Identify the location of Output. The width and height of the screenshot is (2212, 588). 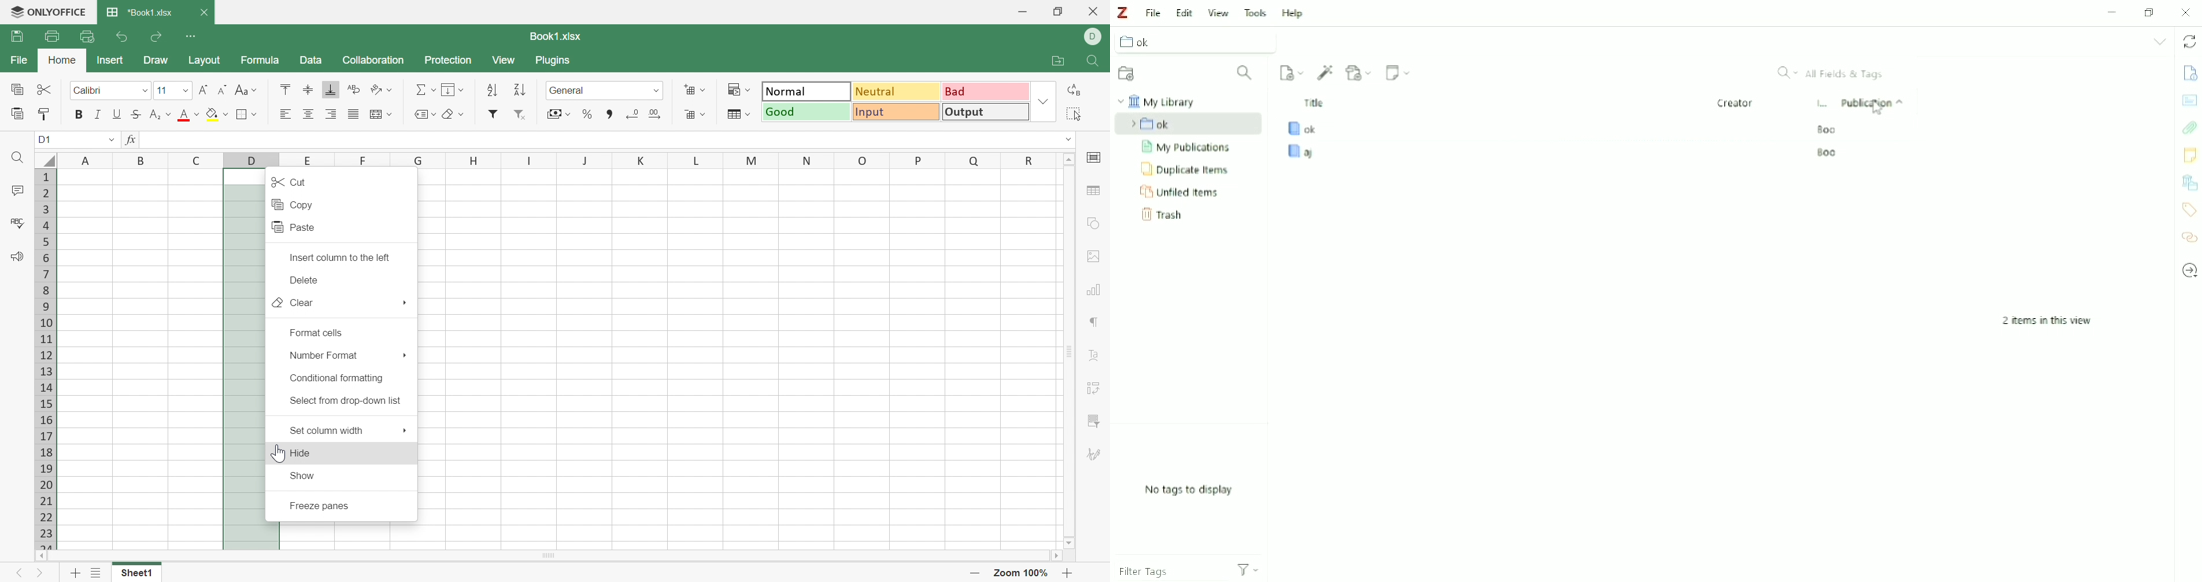
(986, 112).